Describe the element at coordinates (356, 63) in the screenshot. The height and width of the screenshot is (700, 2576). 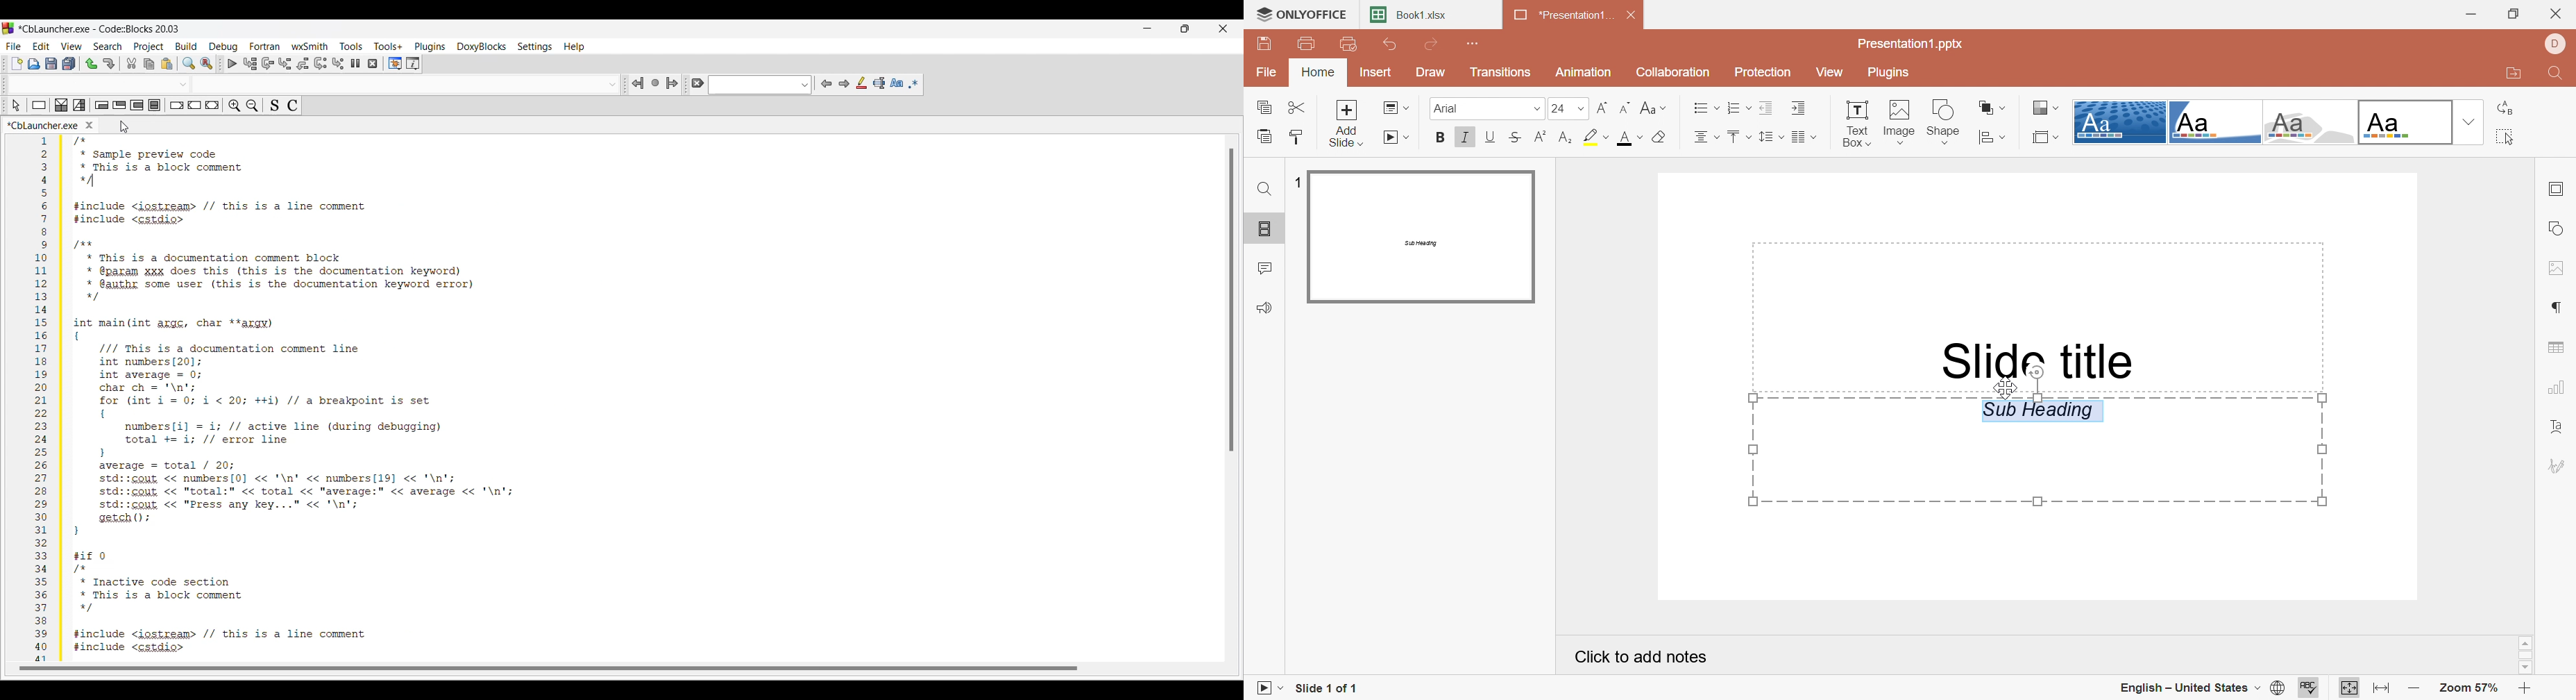
I see `Break debugger` at that location.